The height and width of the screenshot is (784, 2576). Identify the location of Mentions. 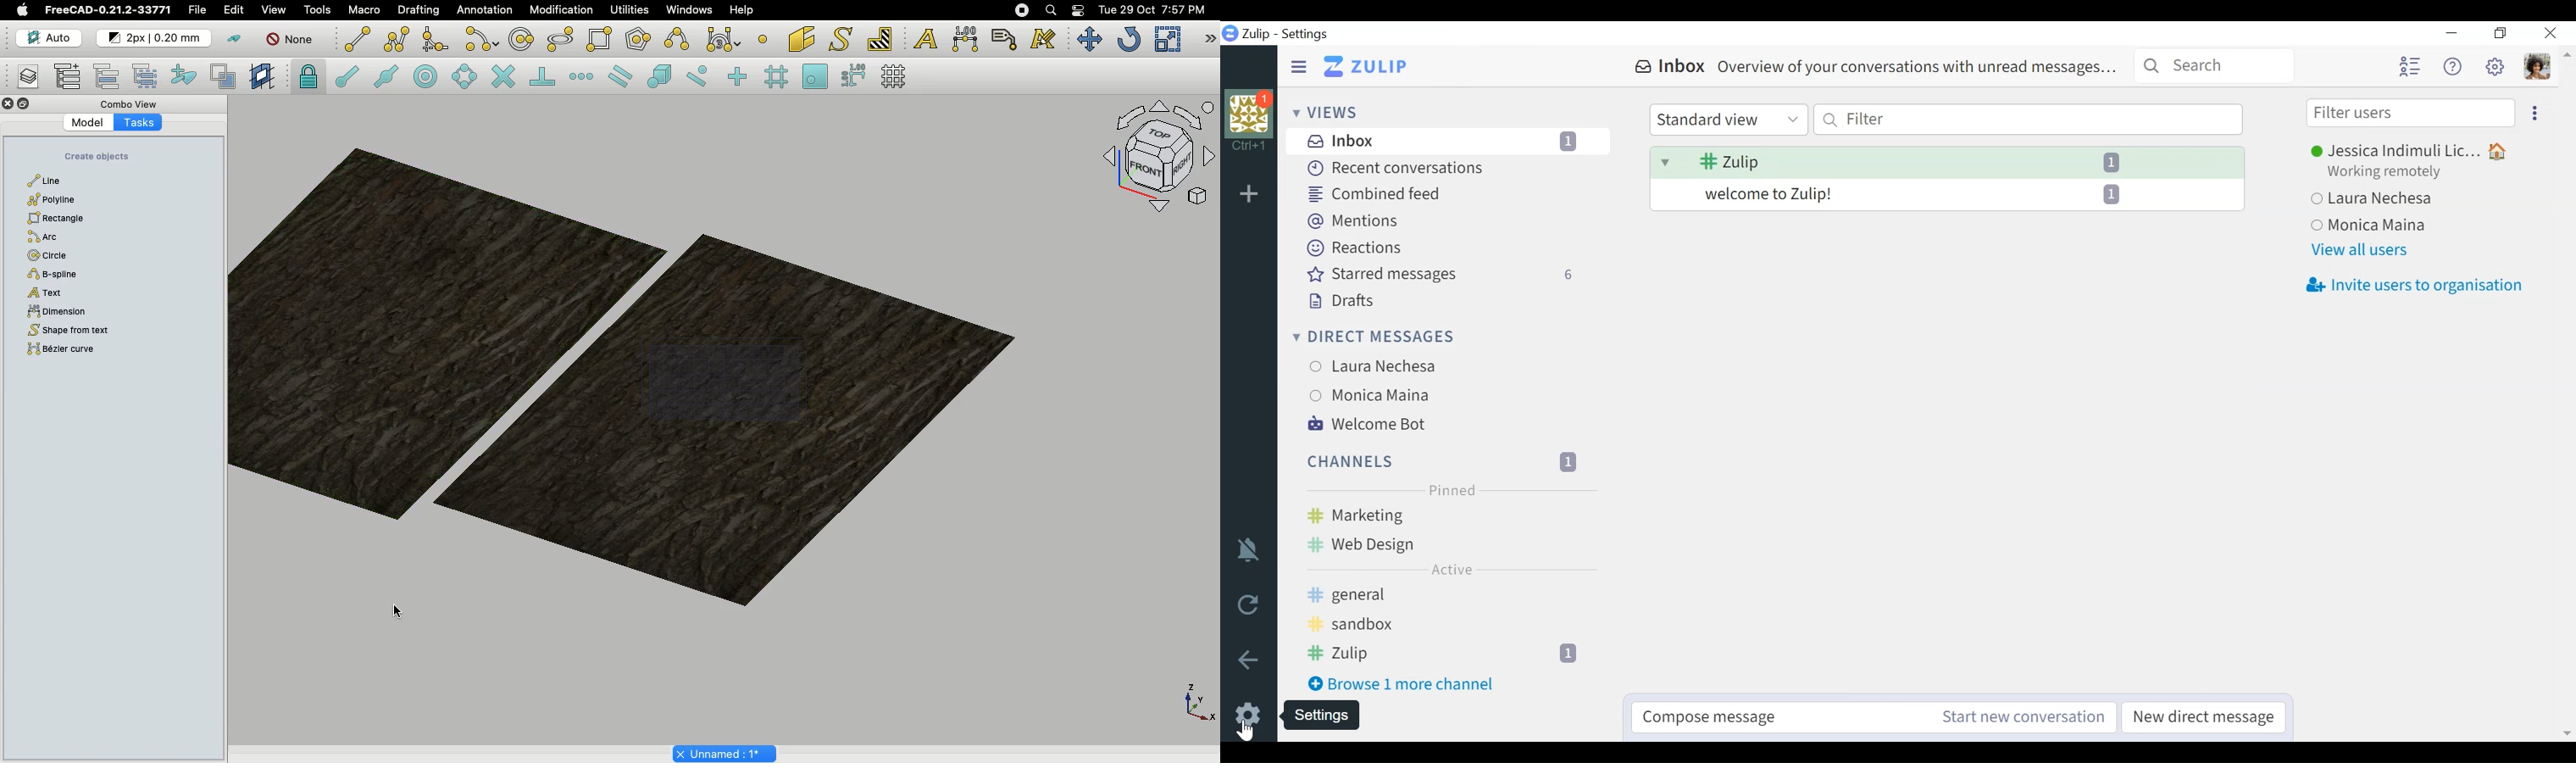
(1357, 220).